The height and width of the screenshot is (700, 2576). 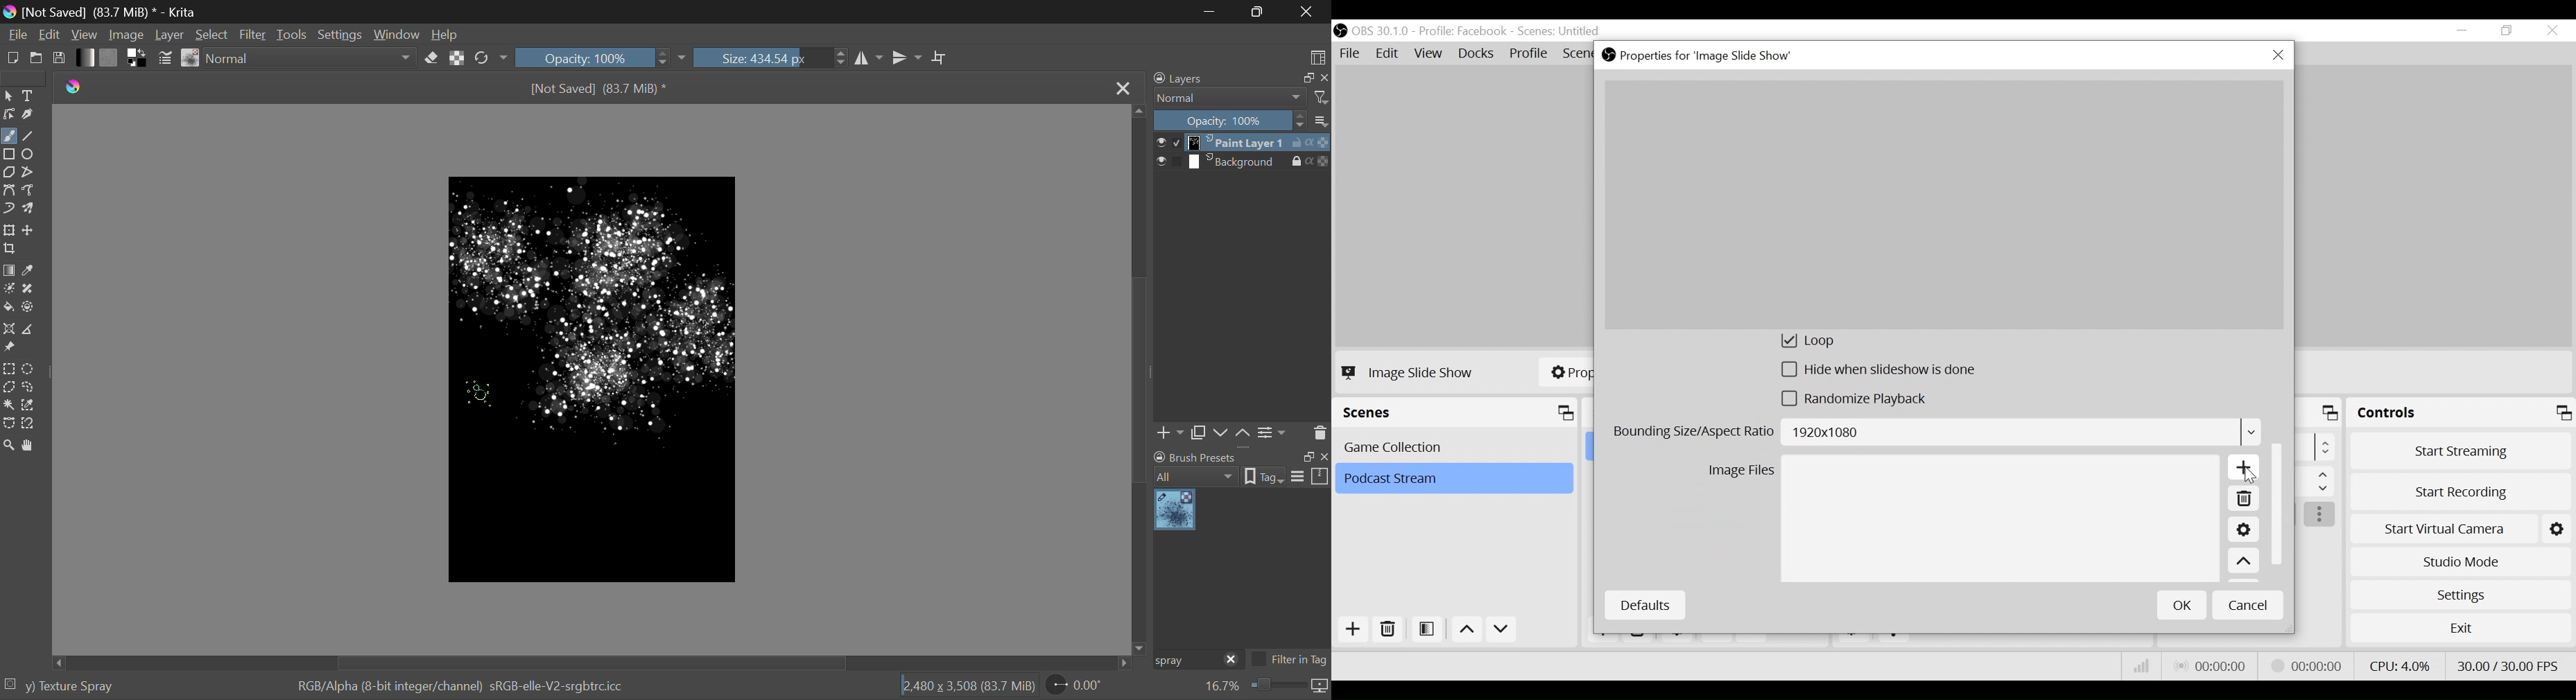 I want to click on Settings, so click(x=2460, y=594).